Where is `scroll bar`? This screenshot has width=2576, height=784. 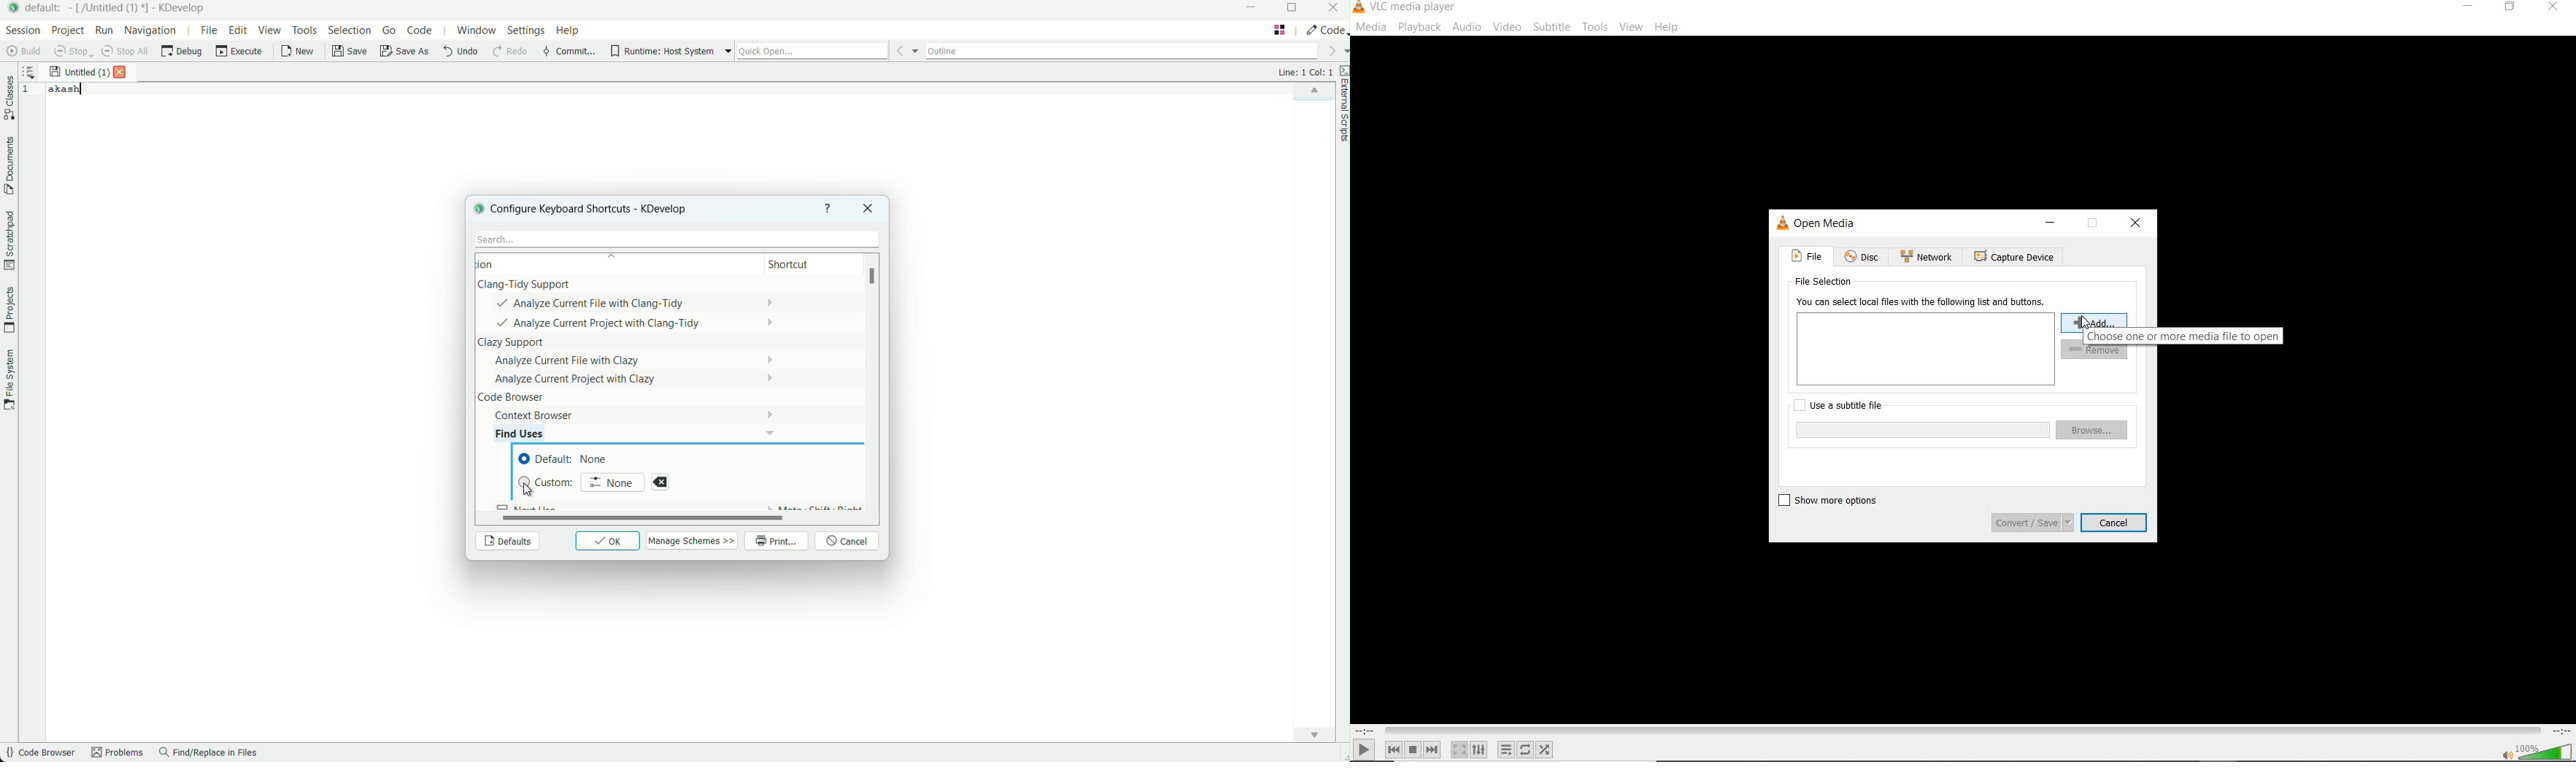 scroll bar is located at coordinates (875, 279).